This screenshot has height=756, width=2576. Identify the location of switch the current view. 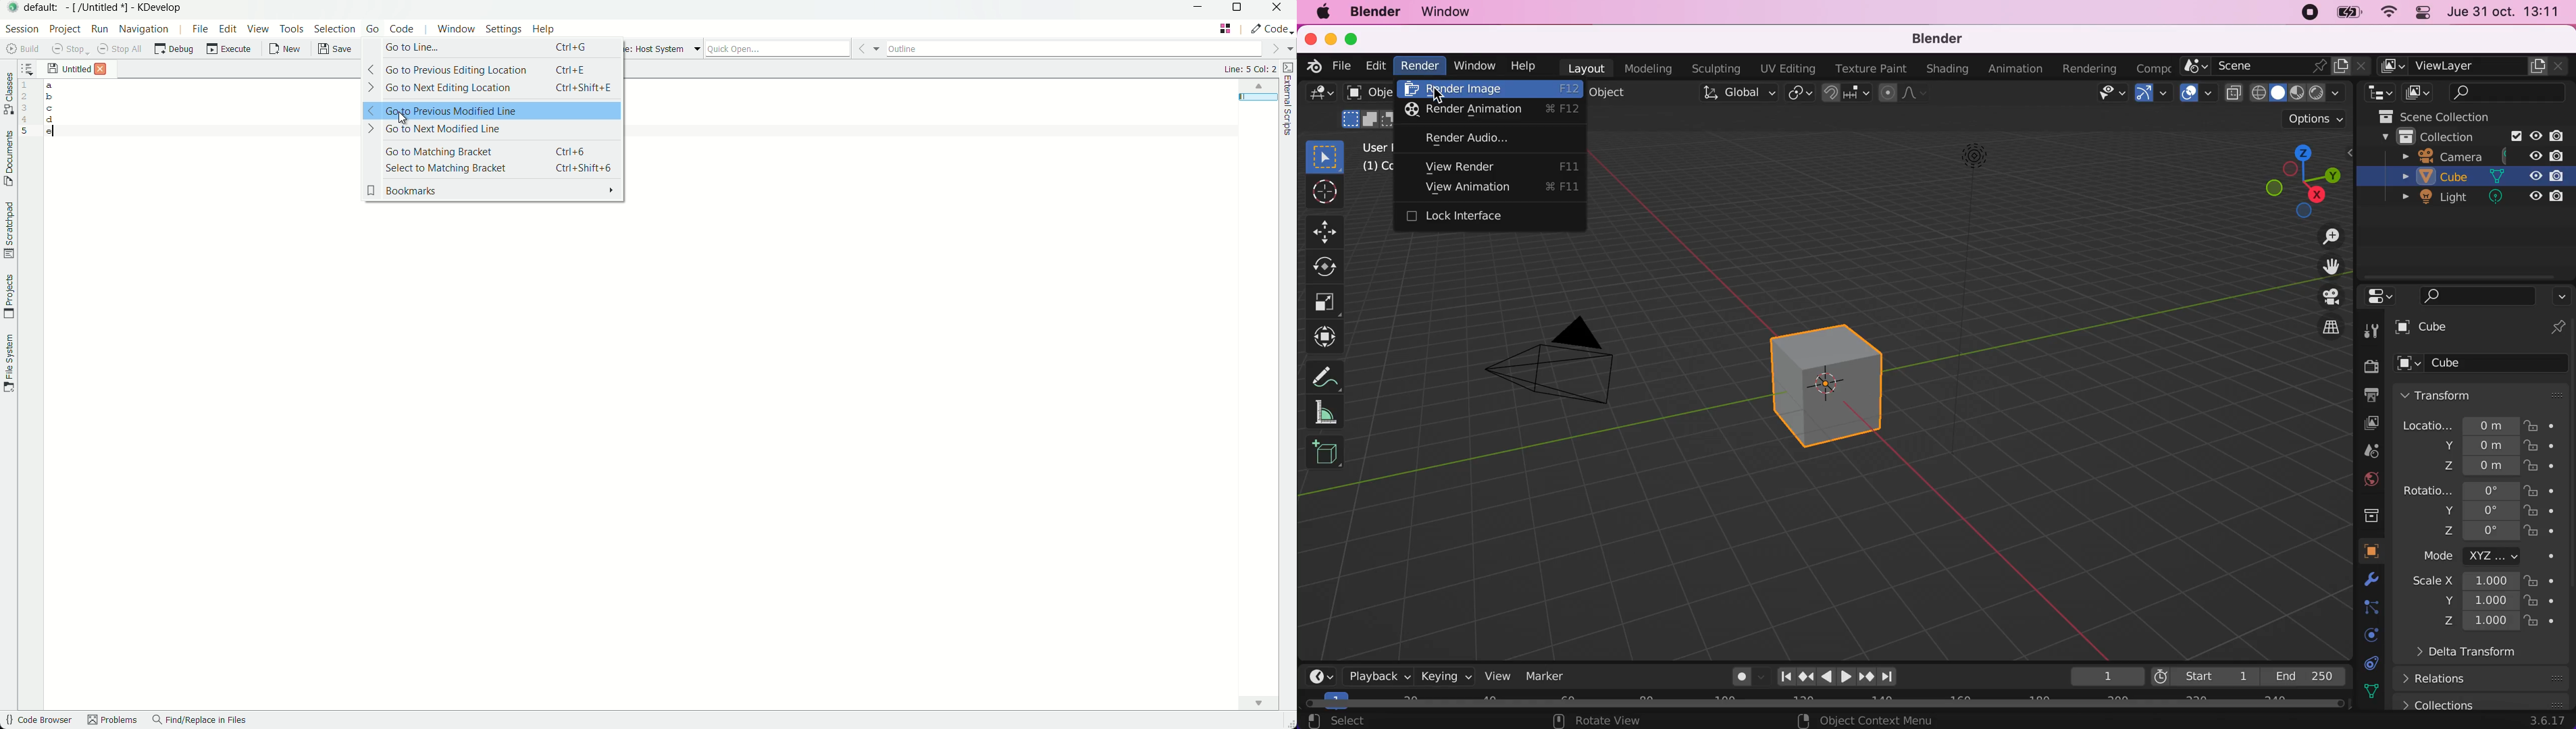
(2321, 326).